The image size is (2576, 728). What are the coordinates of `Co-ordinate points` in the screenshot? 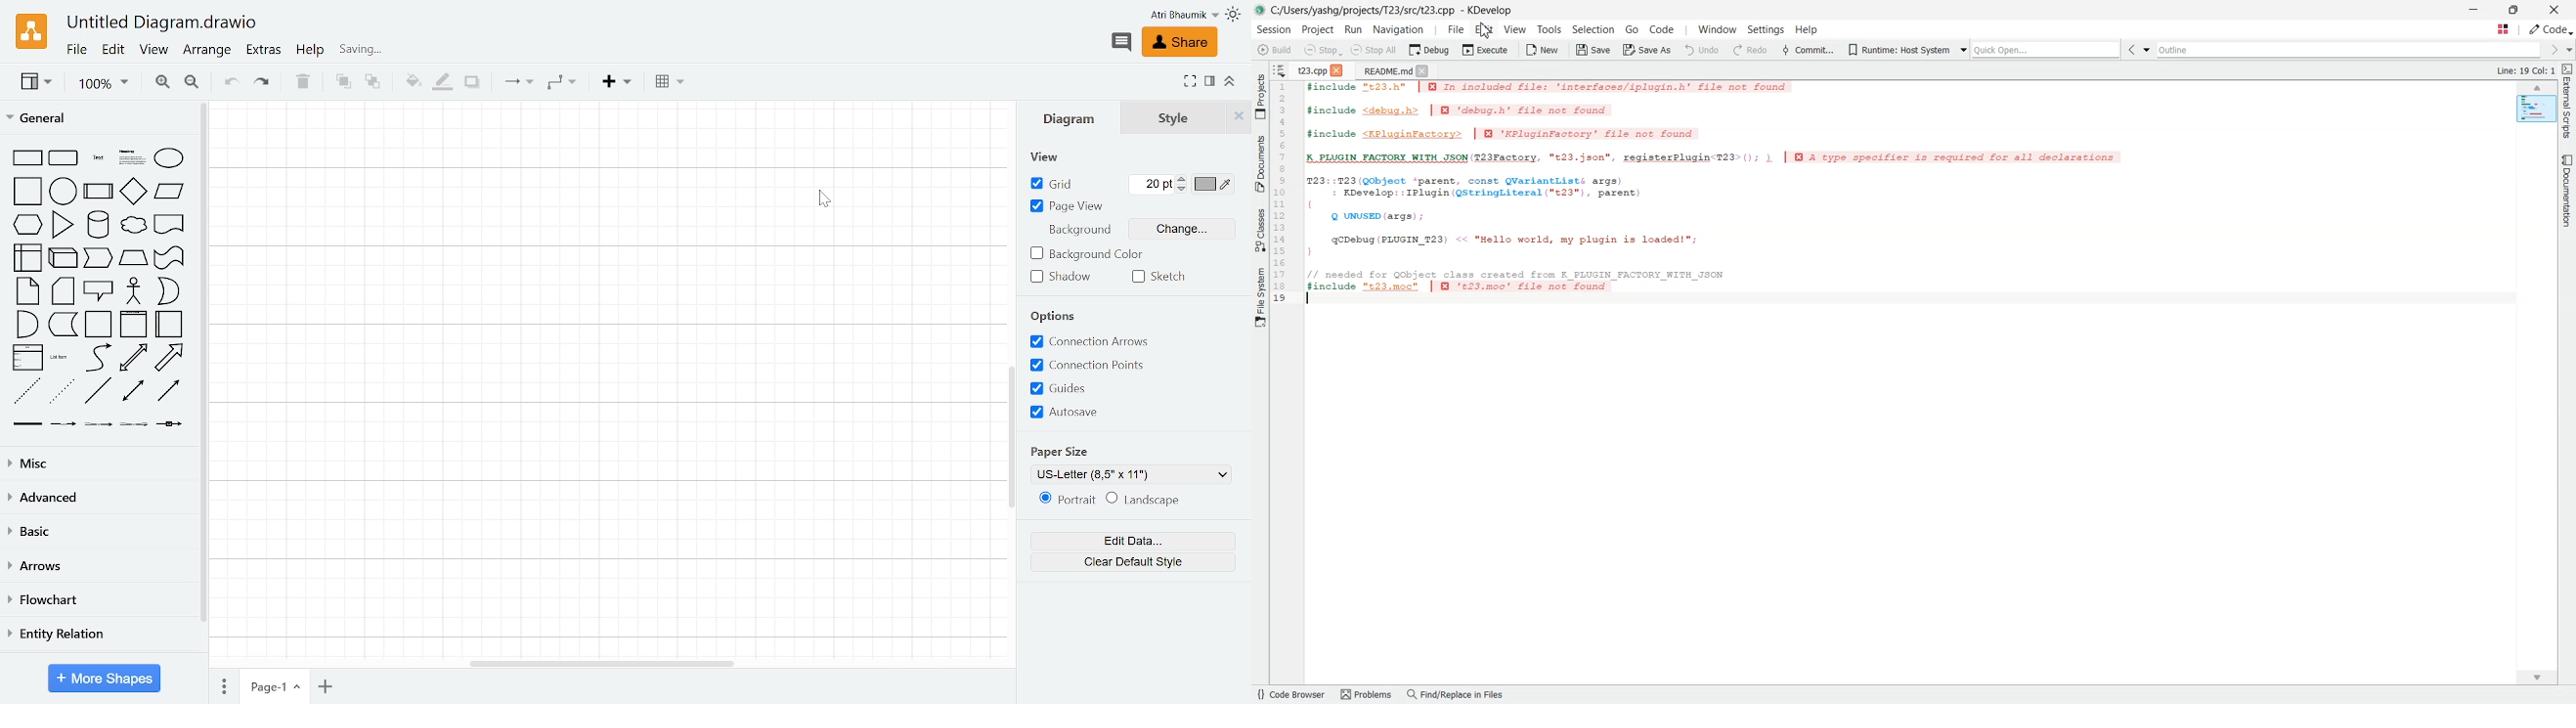 It's located at (1091, 366).